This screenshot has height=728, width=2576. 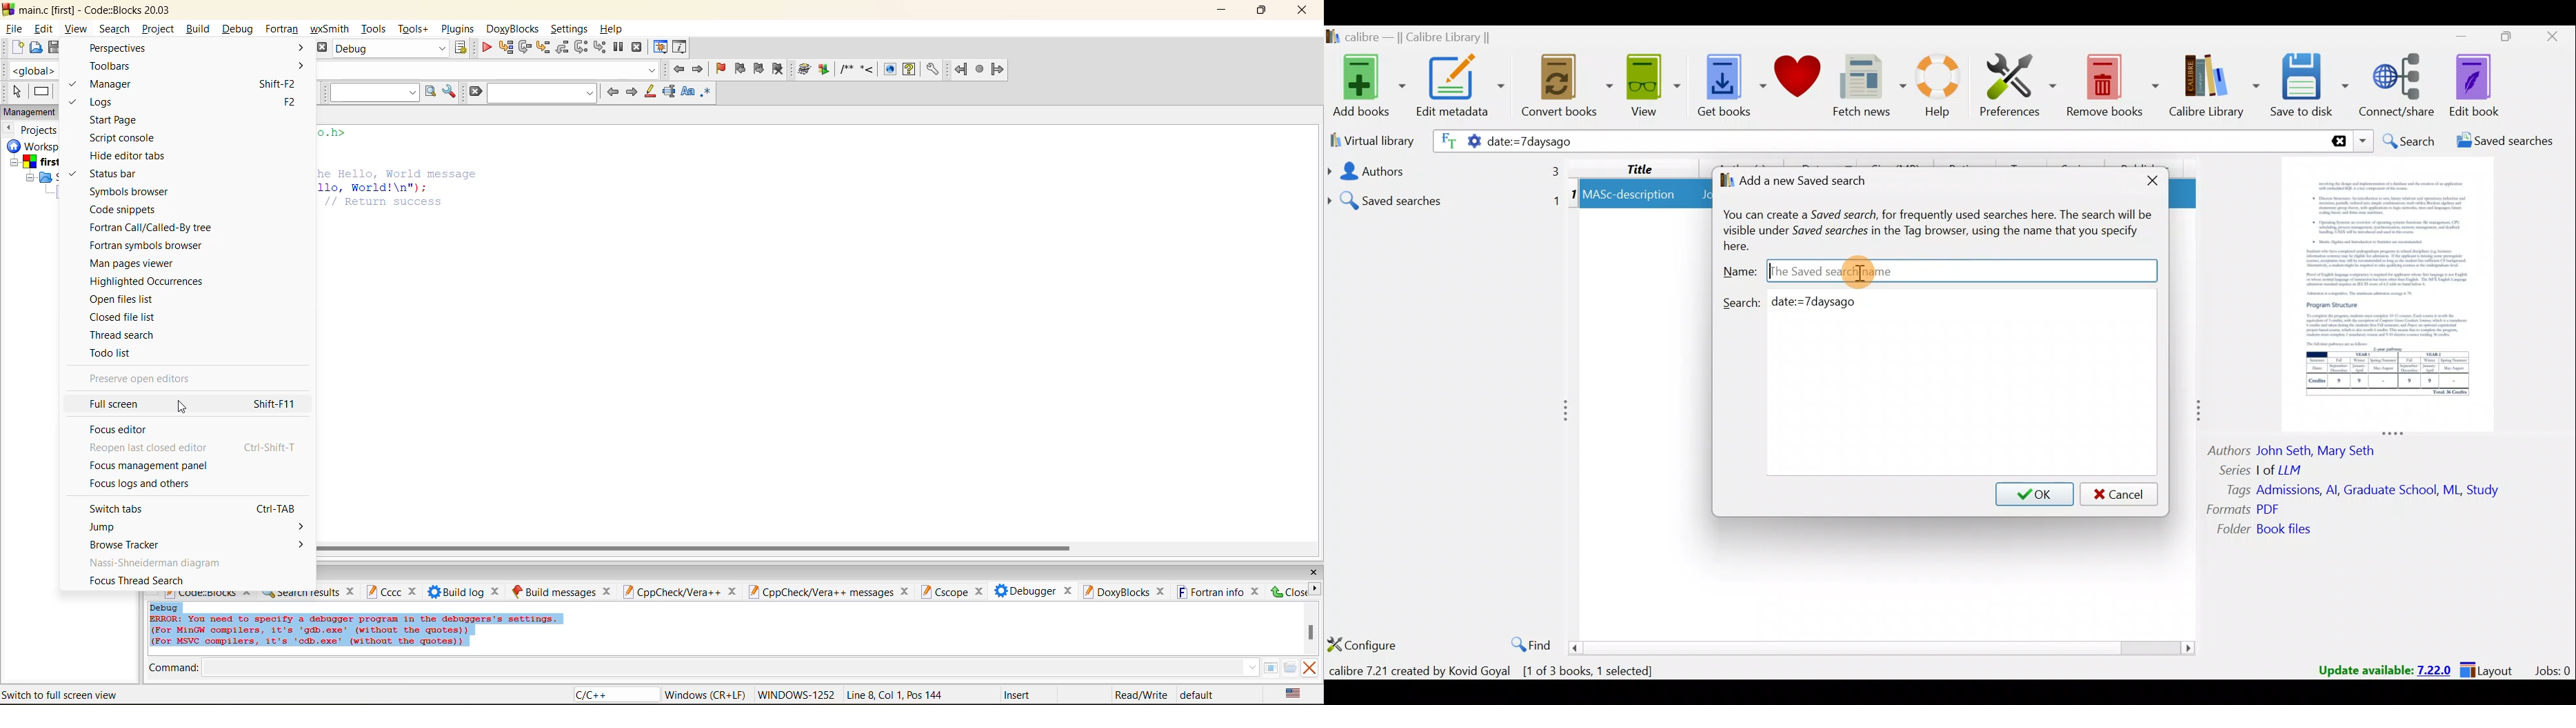 I want to click on adjust column to right, so click(x=2197, y=414).